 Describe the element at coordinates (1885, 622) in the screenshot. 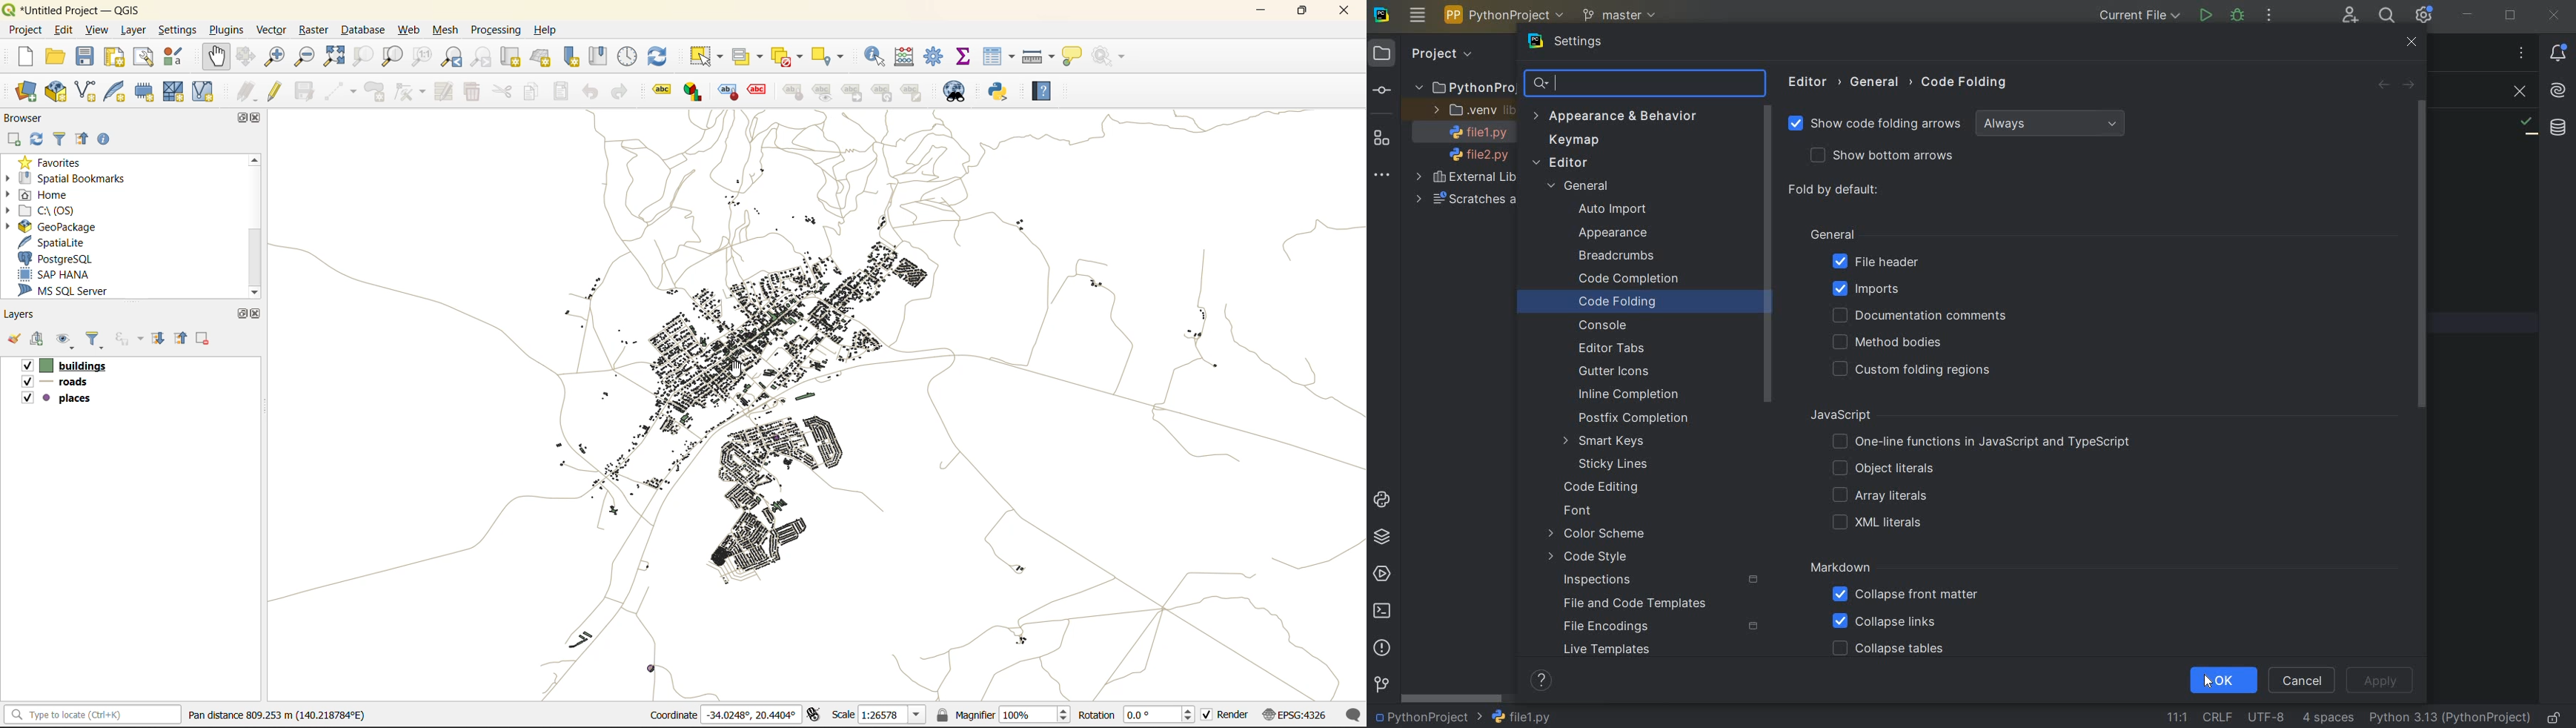

I see `COLLAPSE LINKS` at that location.